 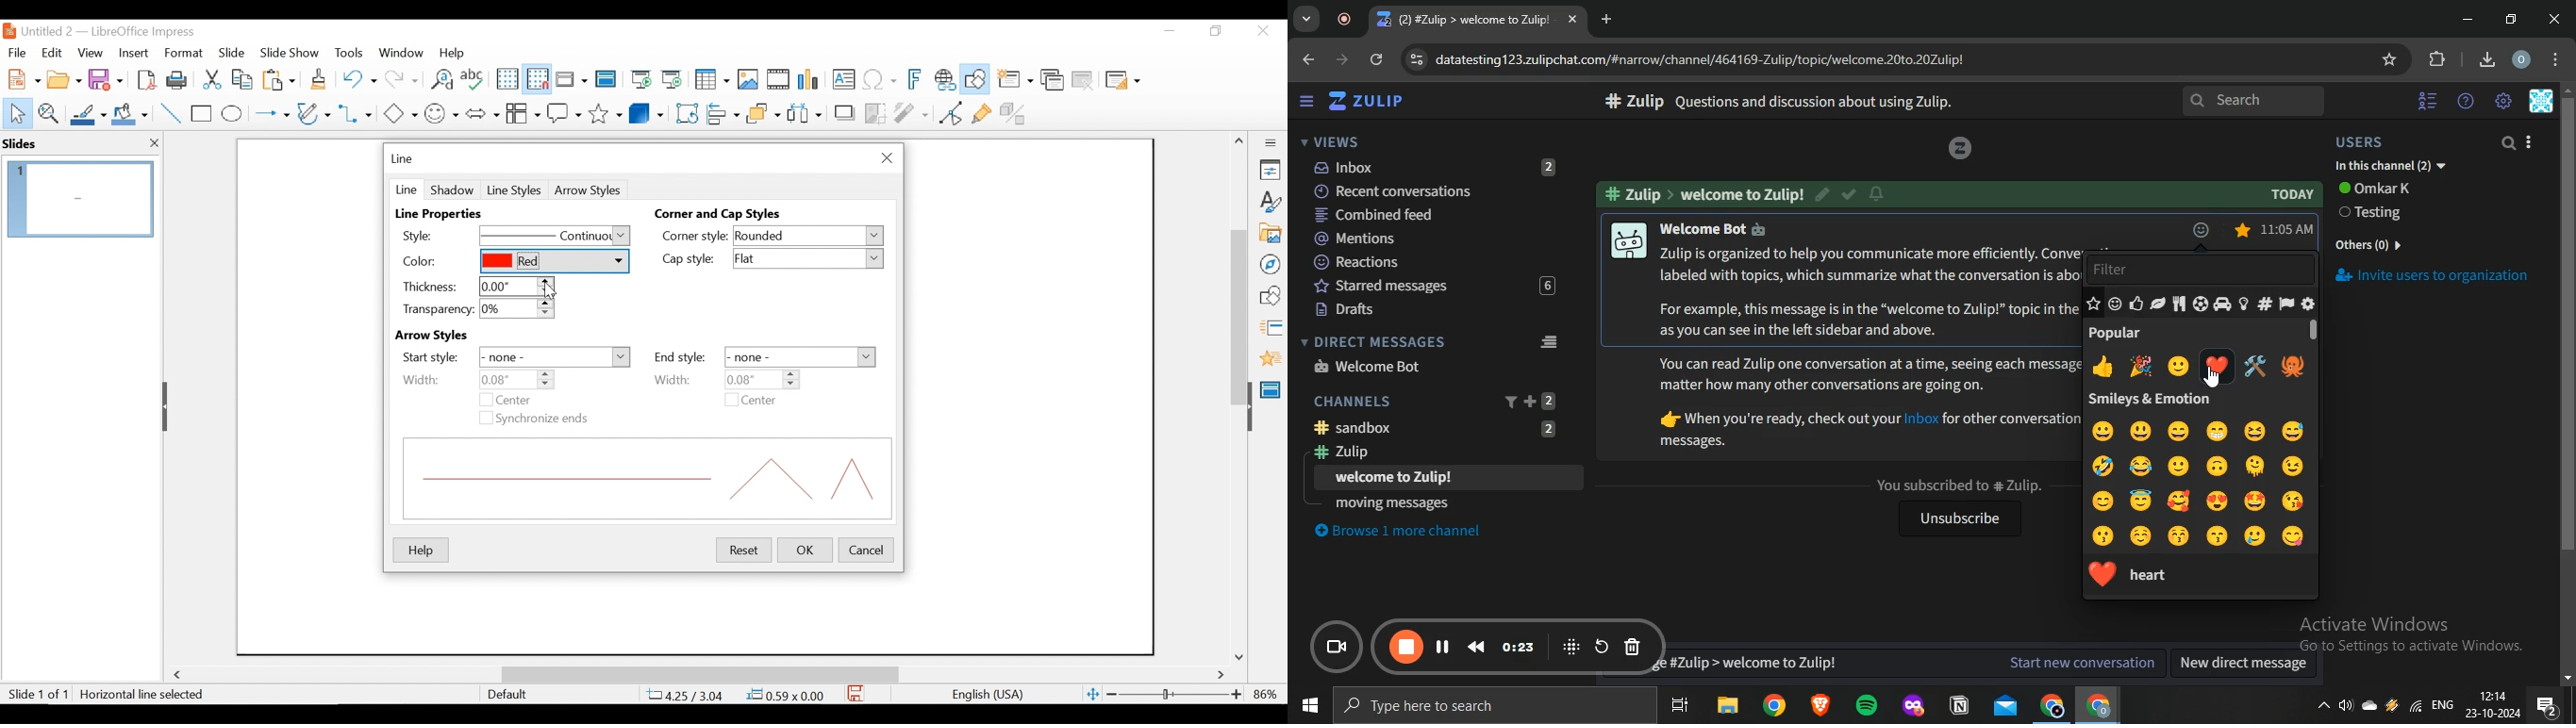 I want to click on help menu, so click(x=2466, y=102).